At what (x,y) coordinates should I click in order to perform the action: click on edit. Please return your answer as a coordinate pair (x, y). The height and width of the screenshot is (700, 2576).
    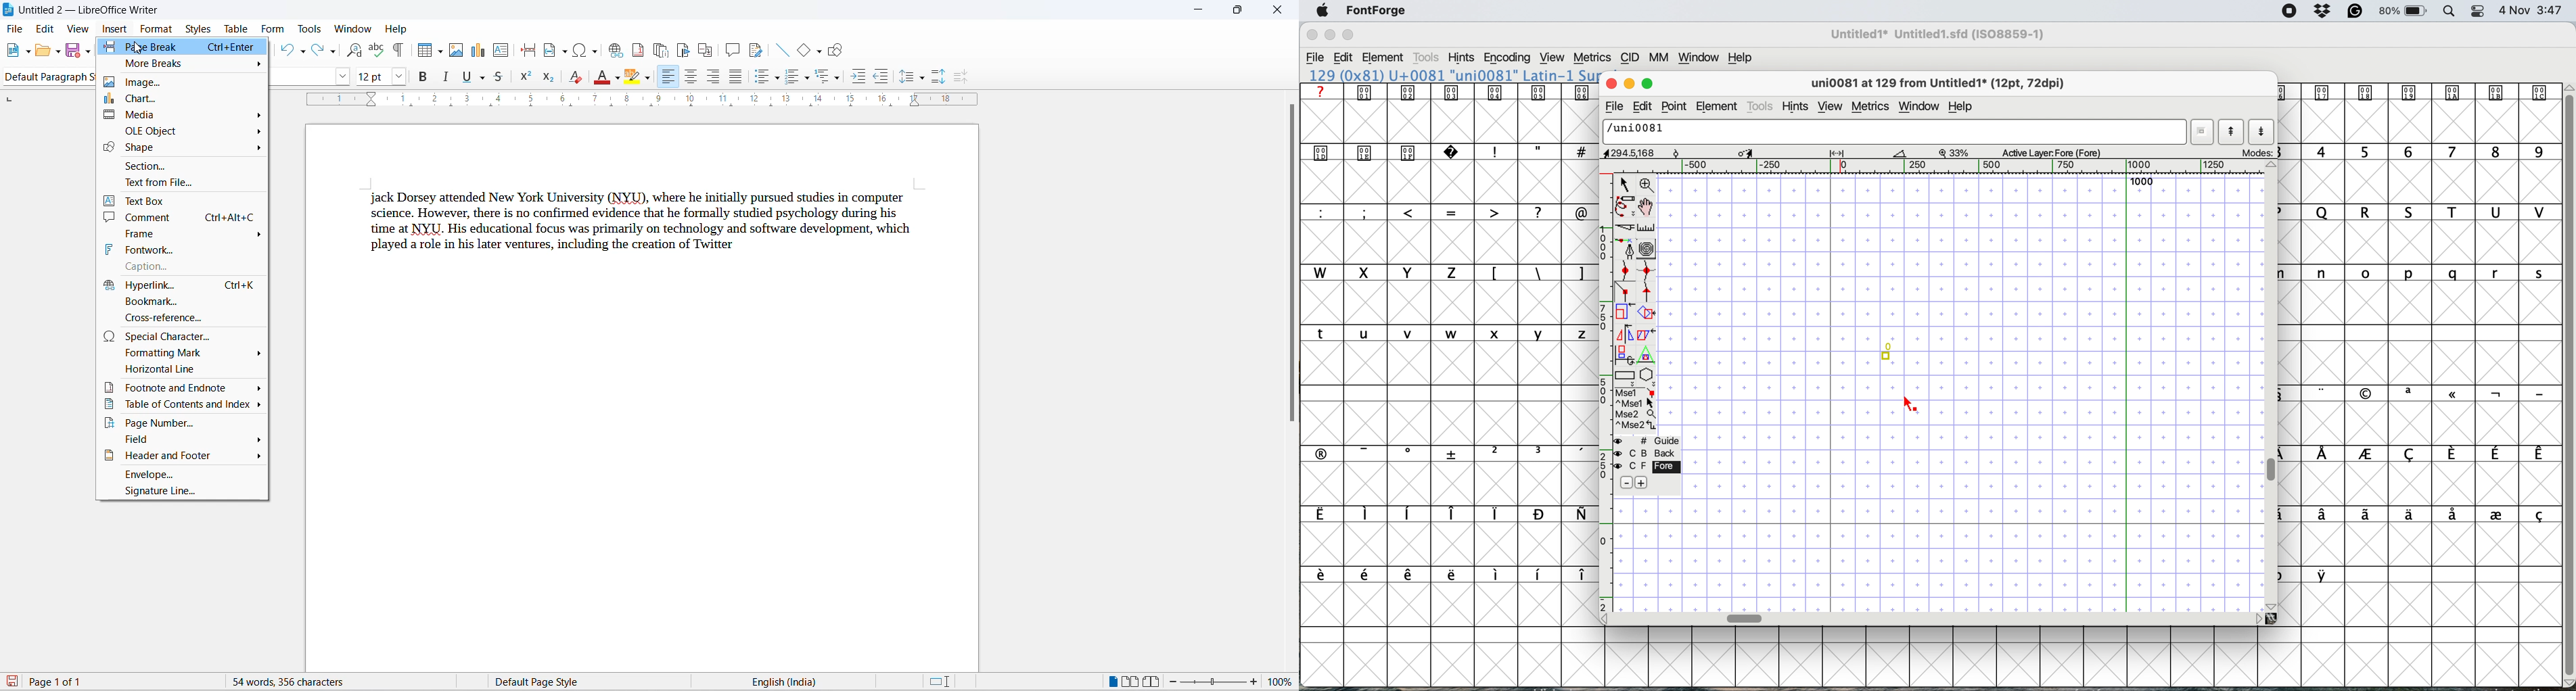
    Looking at the image, I should click on (46, 29).